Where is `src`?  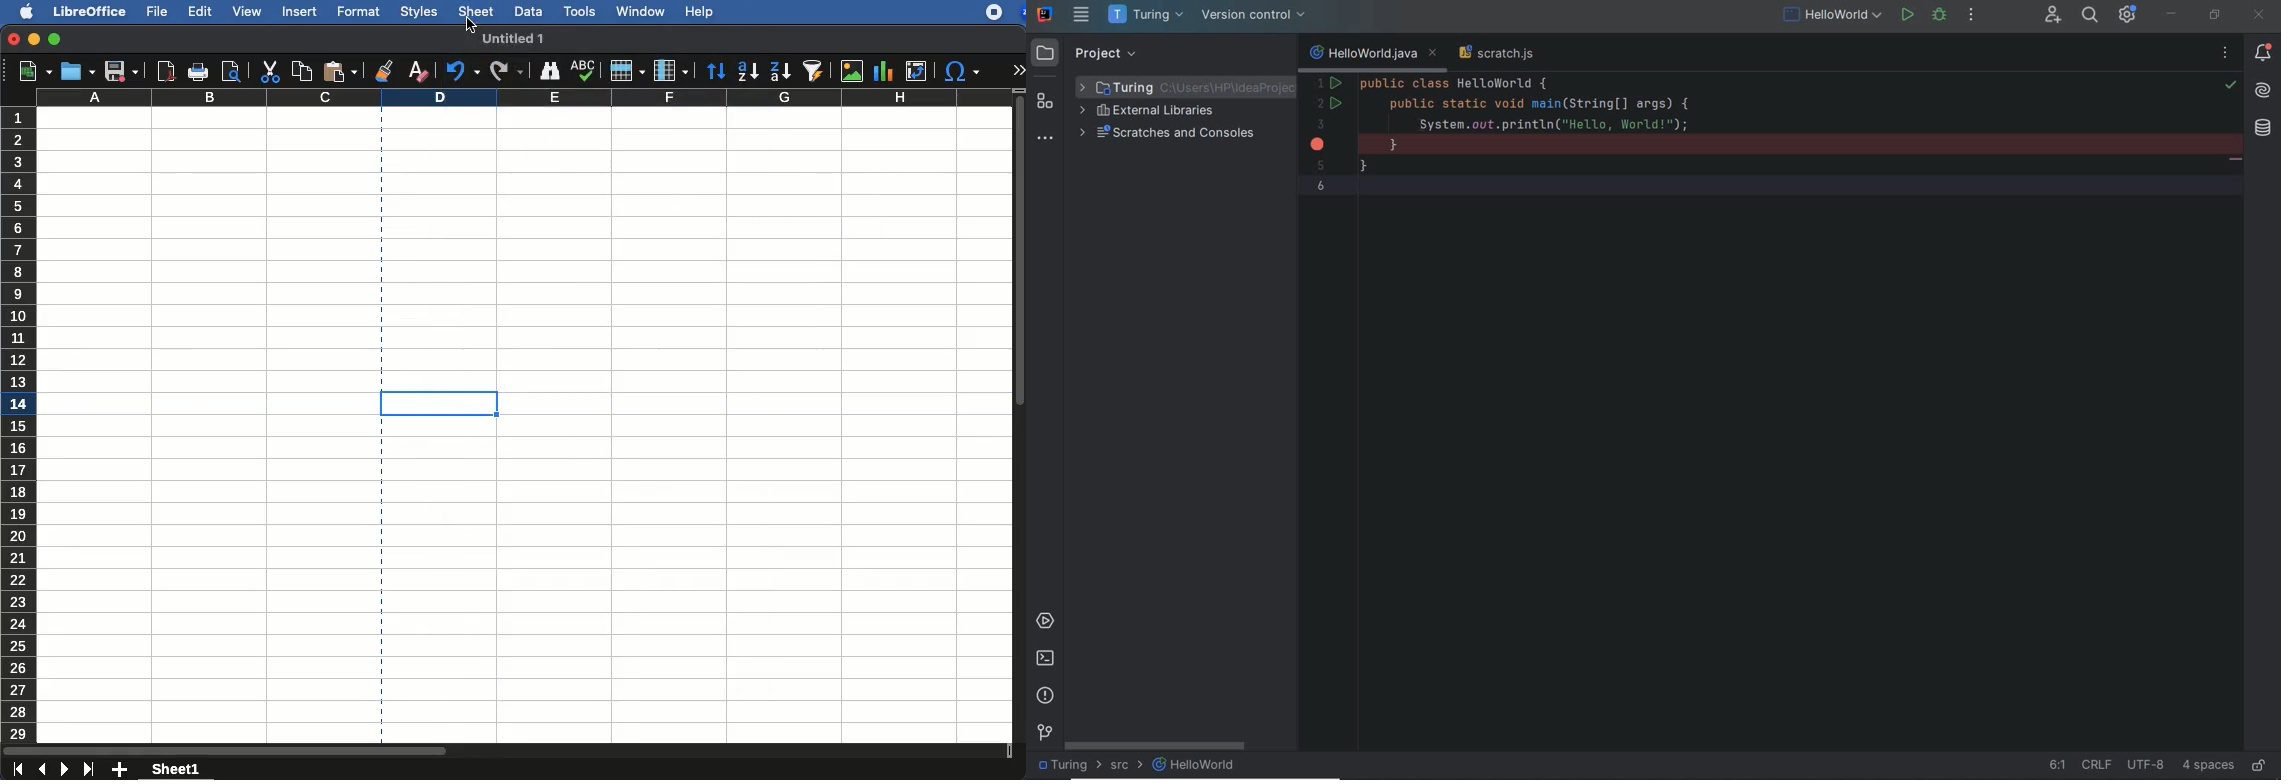 src is located at coordinates (1124, 766).